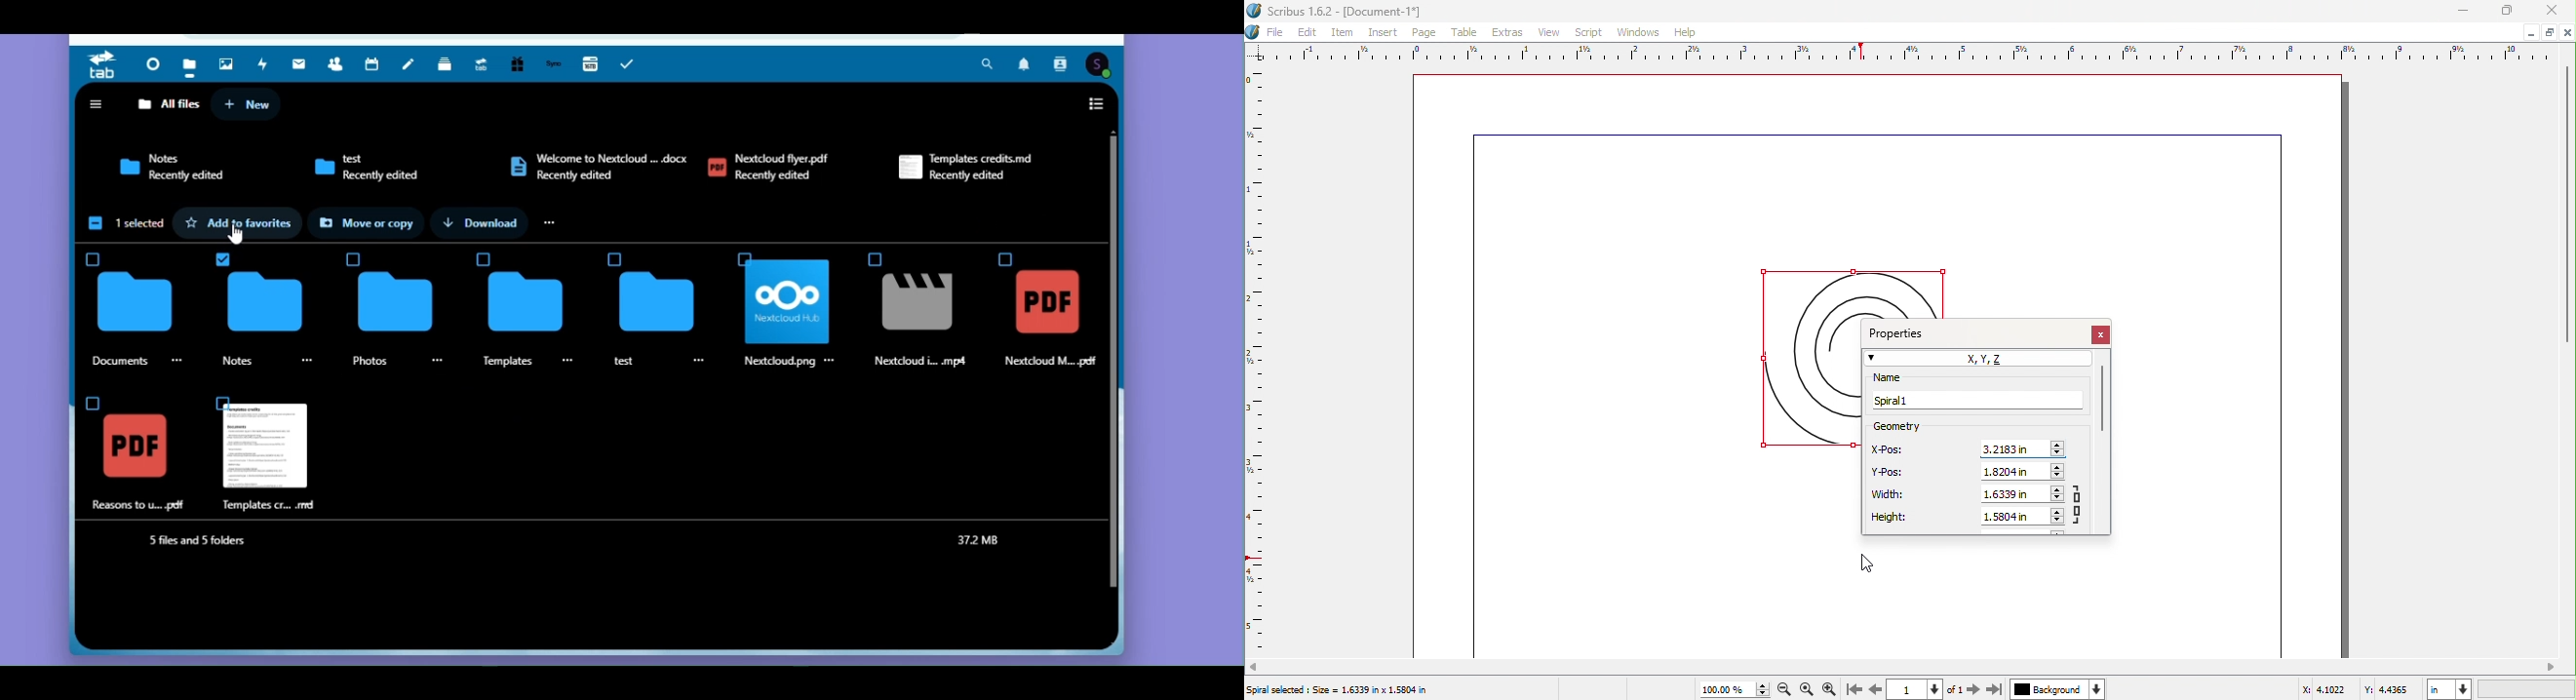 The height and width of the screenshot is (700, 2576). I want to click on Ellipsis, so click(554, 223).